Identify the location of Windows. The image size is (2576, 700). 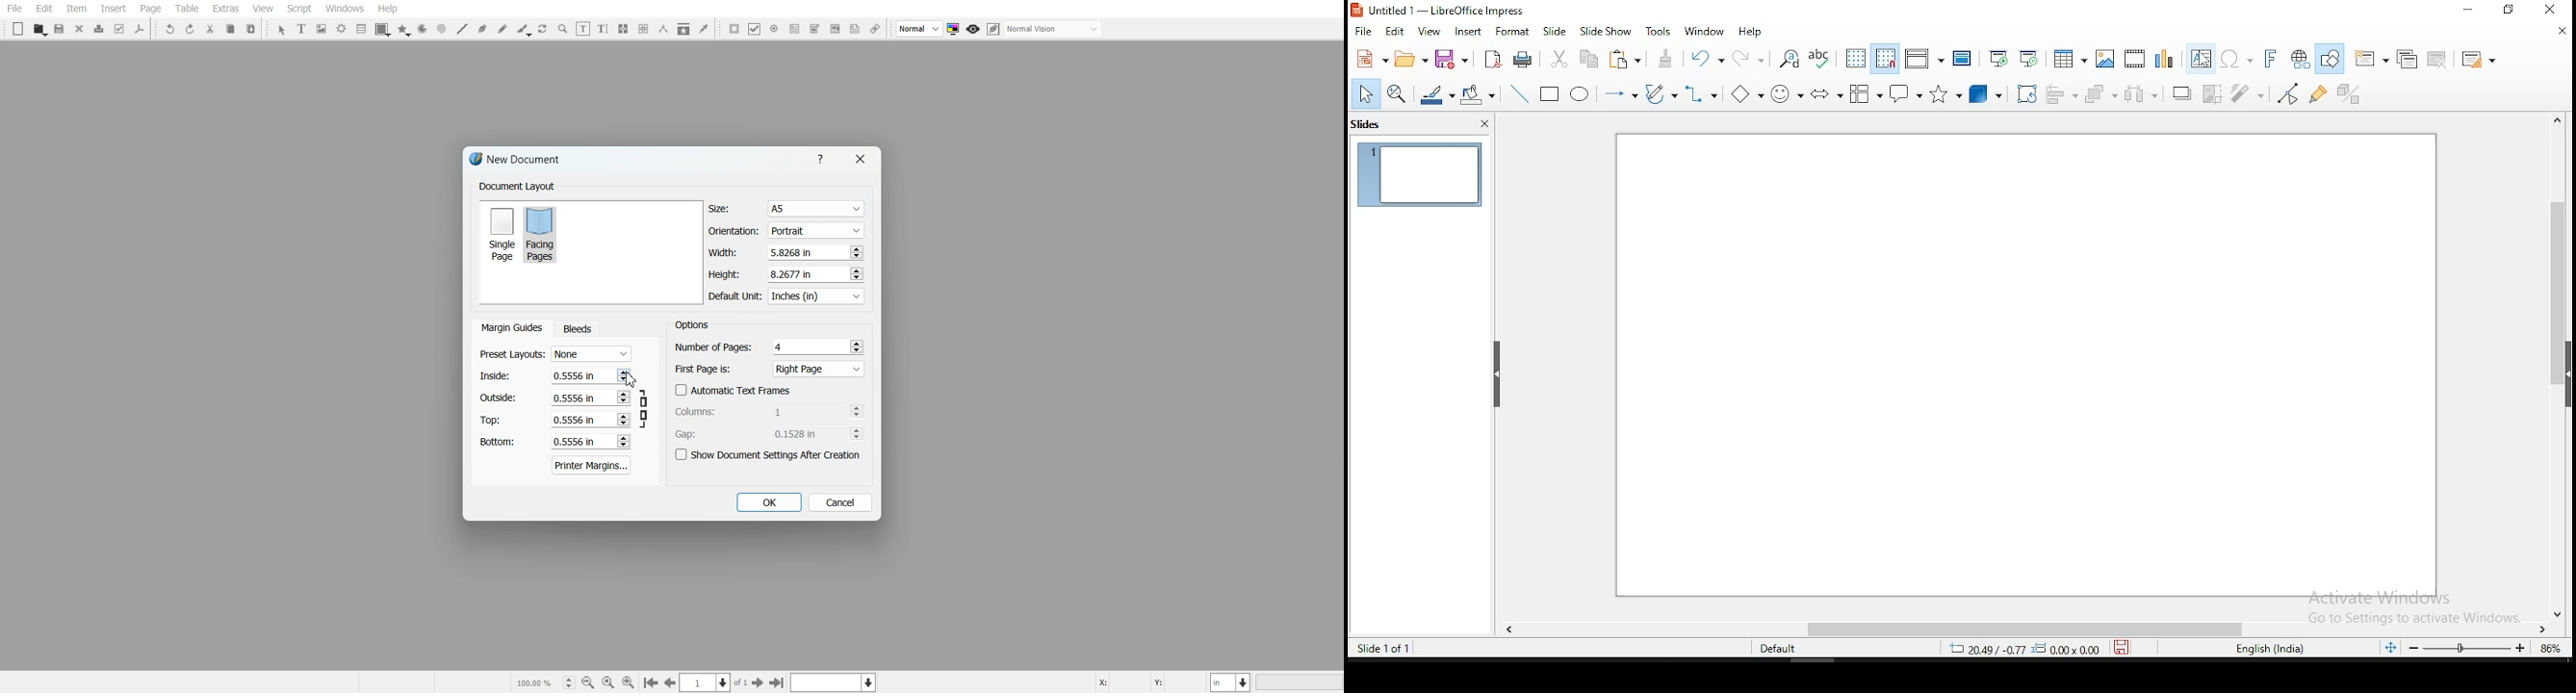
(345, 8).